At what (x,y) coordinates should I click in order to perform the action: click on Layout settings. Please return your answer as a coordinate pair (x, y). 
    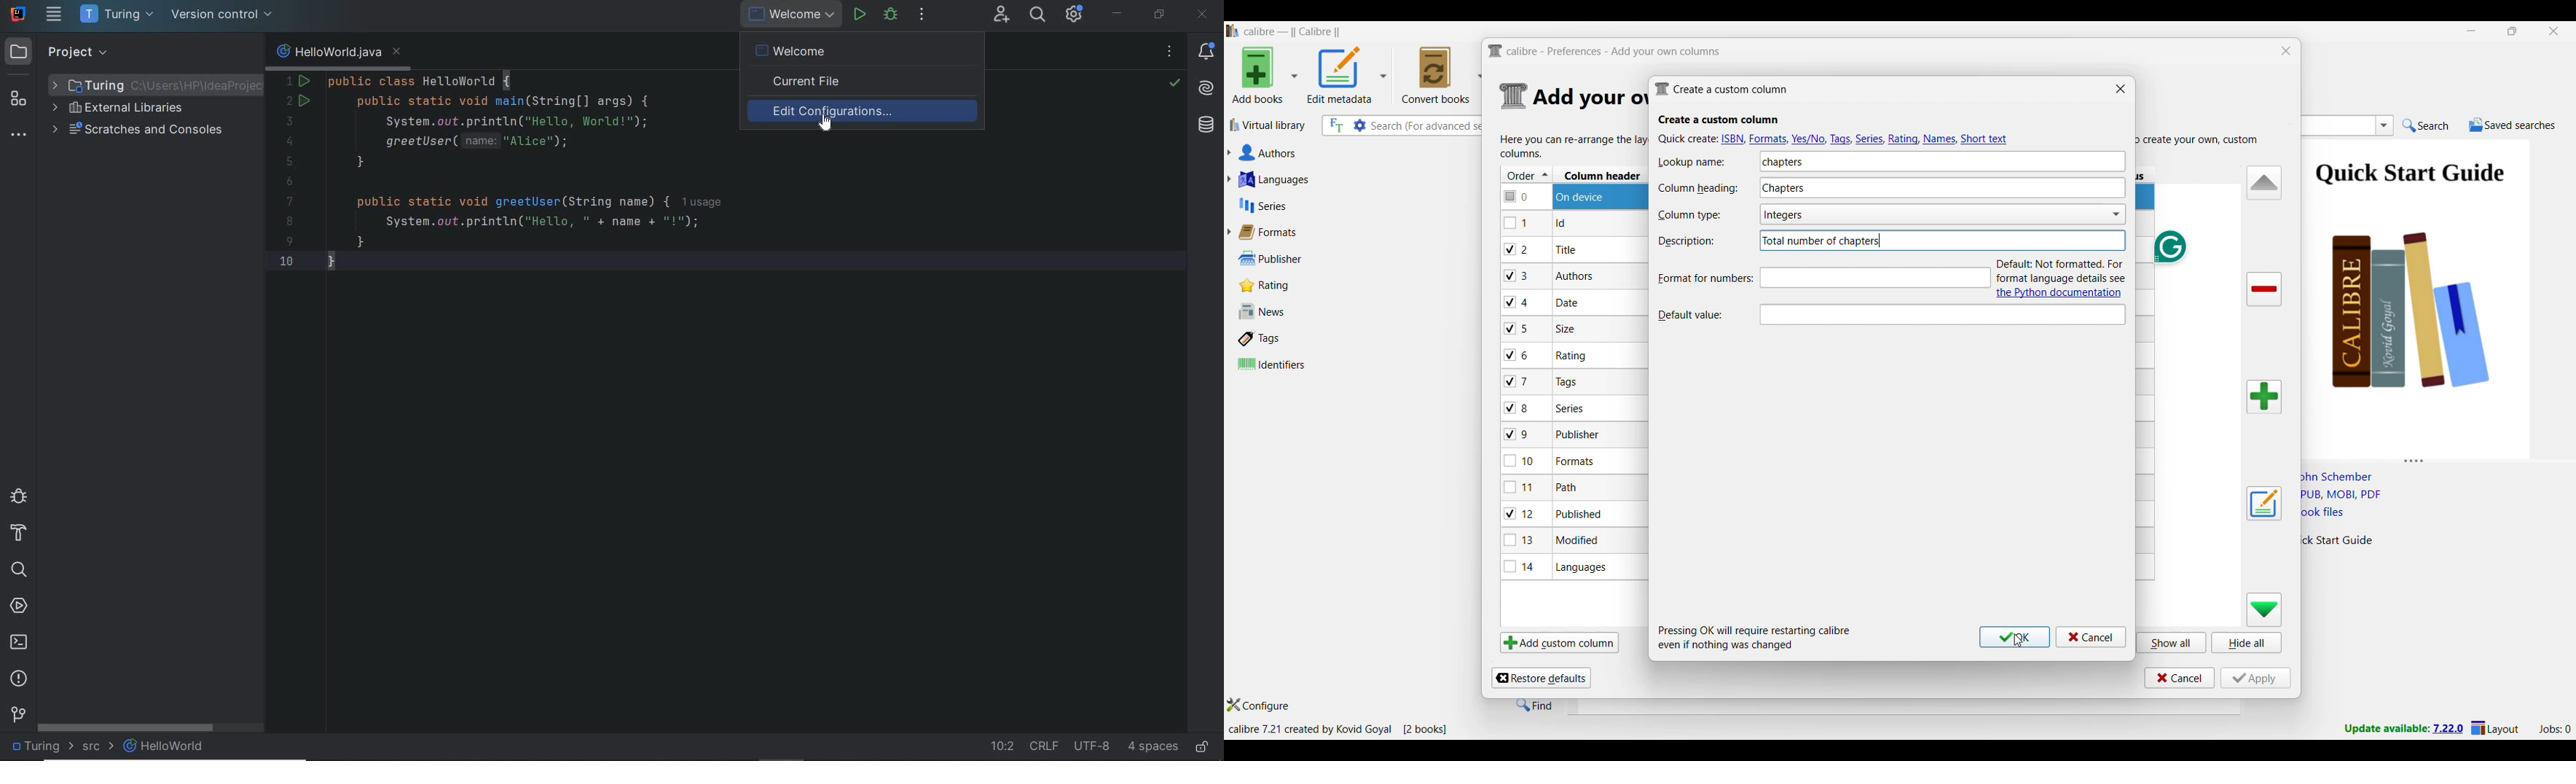
    Looking at the image, I should click on (2495, 727).